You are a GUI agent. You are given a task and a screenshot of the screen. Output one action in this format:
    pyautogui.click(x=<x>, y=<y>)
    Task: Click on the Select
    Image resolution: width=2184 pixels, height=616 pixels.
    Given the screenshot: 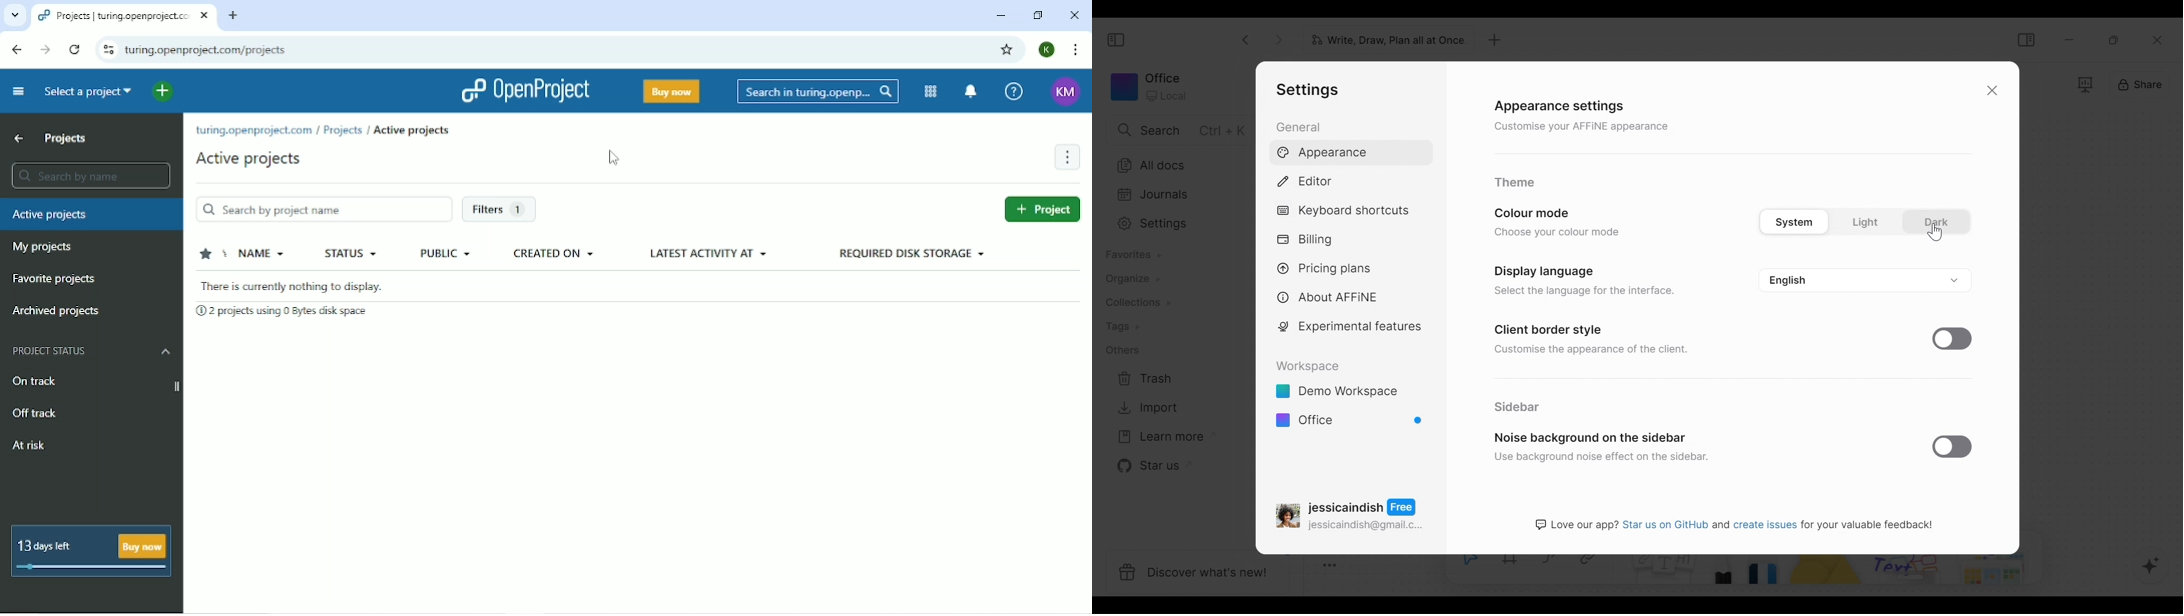 What is the action you would take?
    pyautogui.click(x=1468, y=561)
    